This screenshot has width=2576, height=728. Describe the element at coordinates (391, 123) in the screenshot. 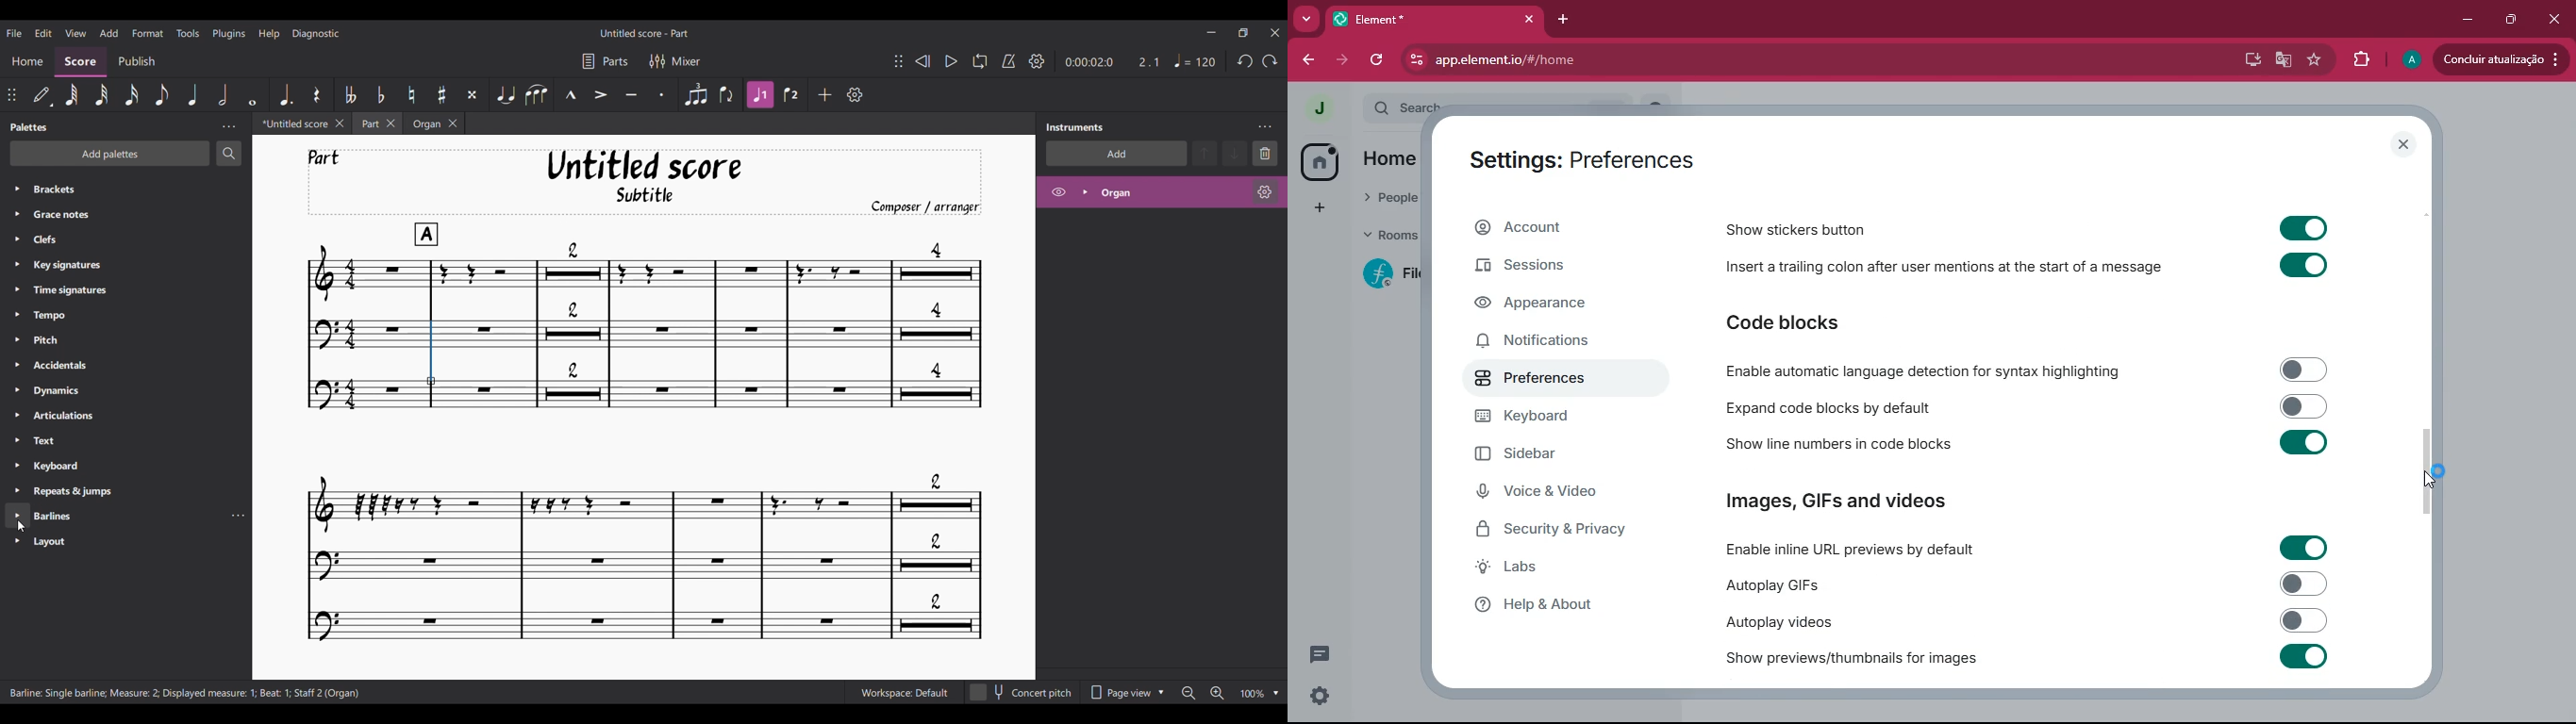

I see `Close Part tab` at that location.